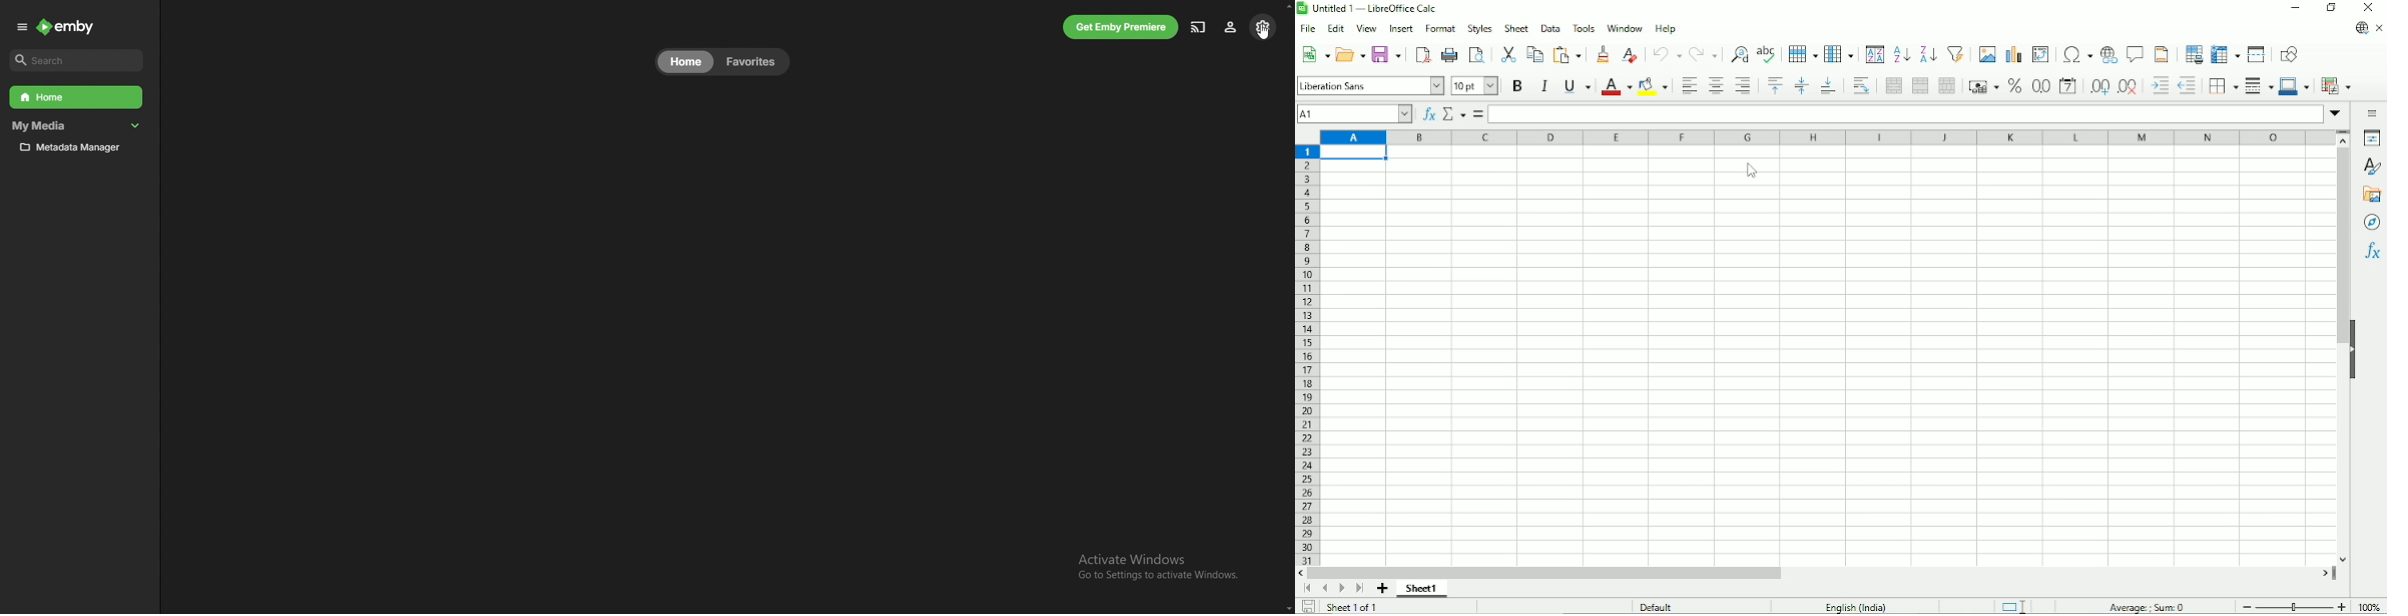  What do you see at coordinates (1371, 9) in the screenshot?
I see `Title` at bounding box center [1371, 9].